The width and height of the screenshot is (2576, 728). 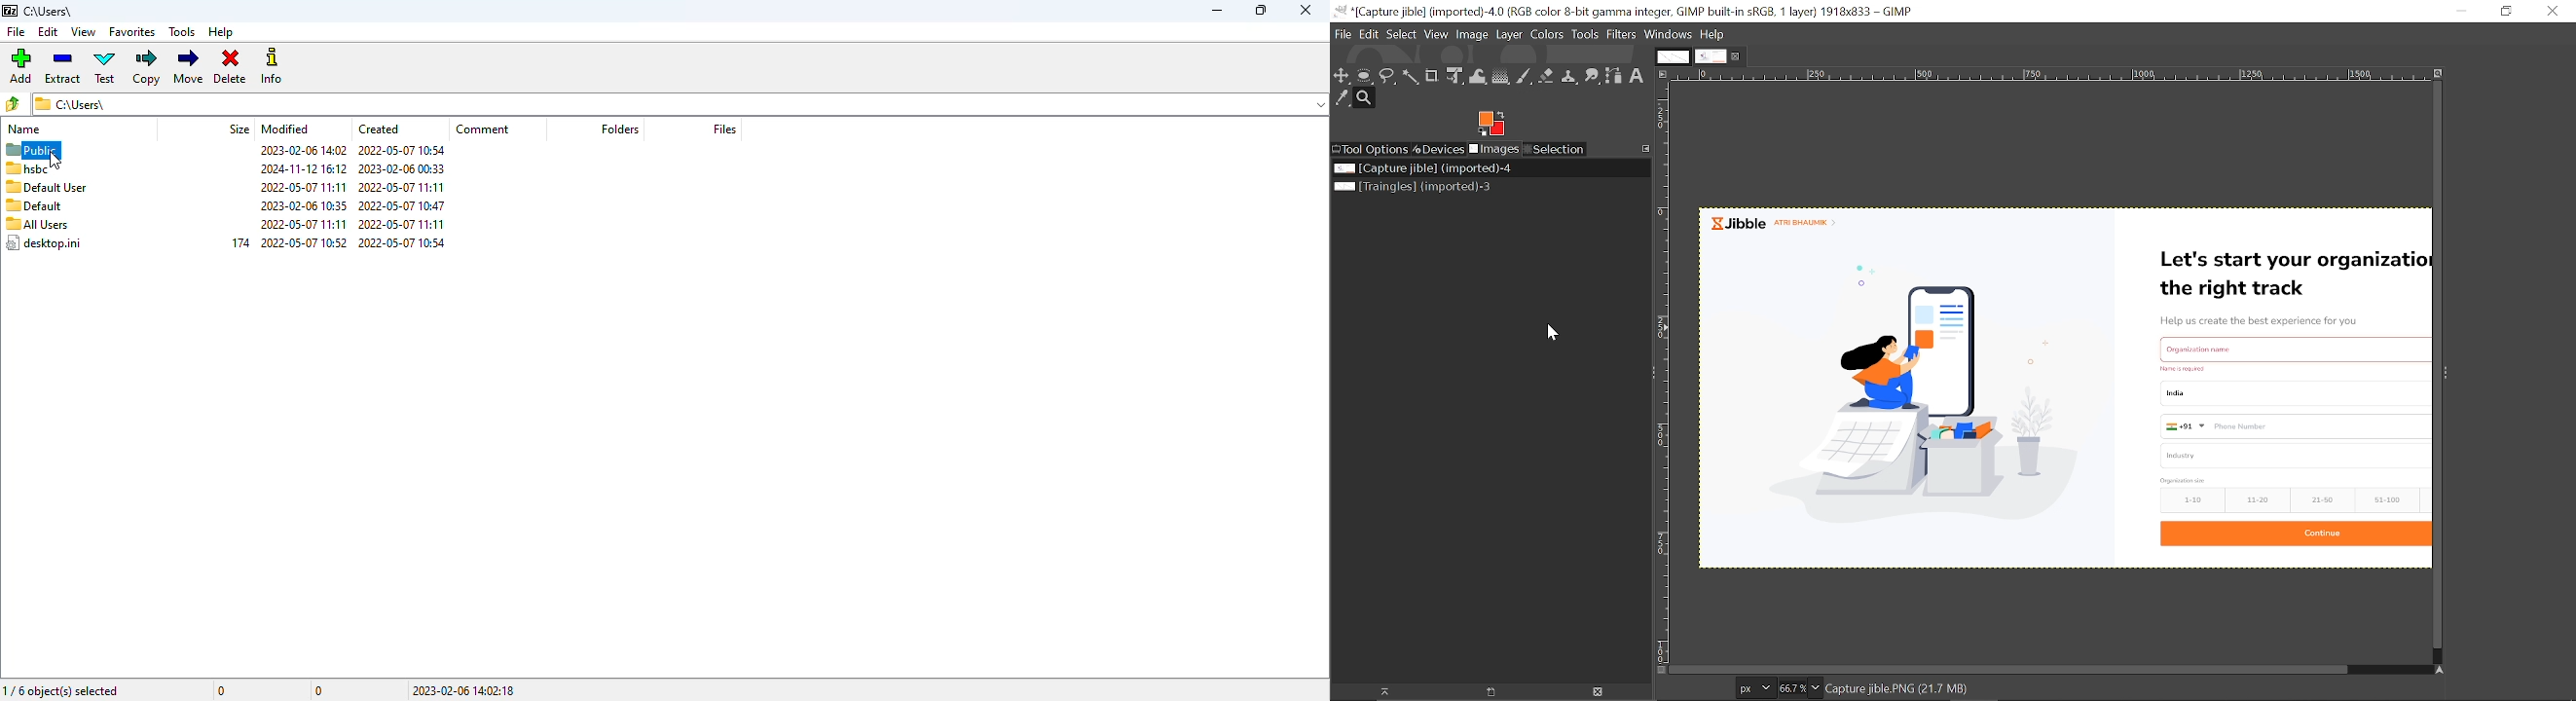 I want to click on info, so click(x=274, y=66).